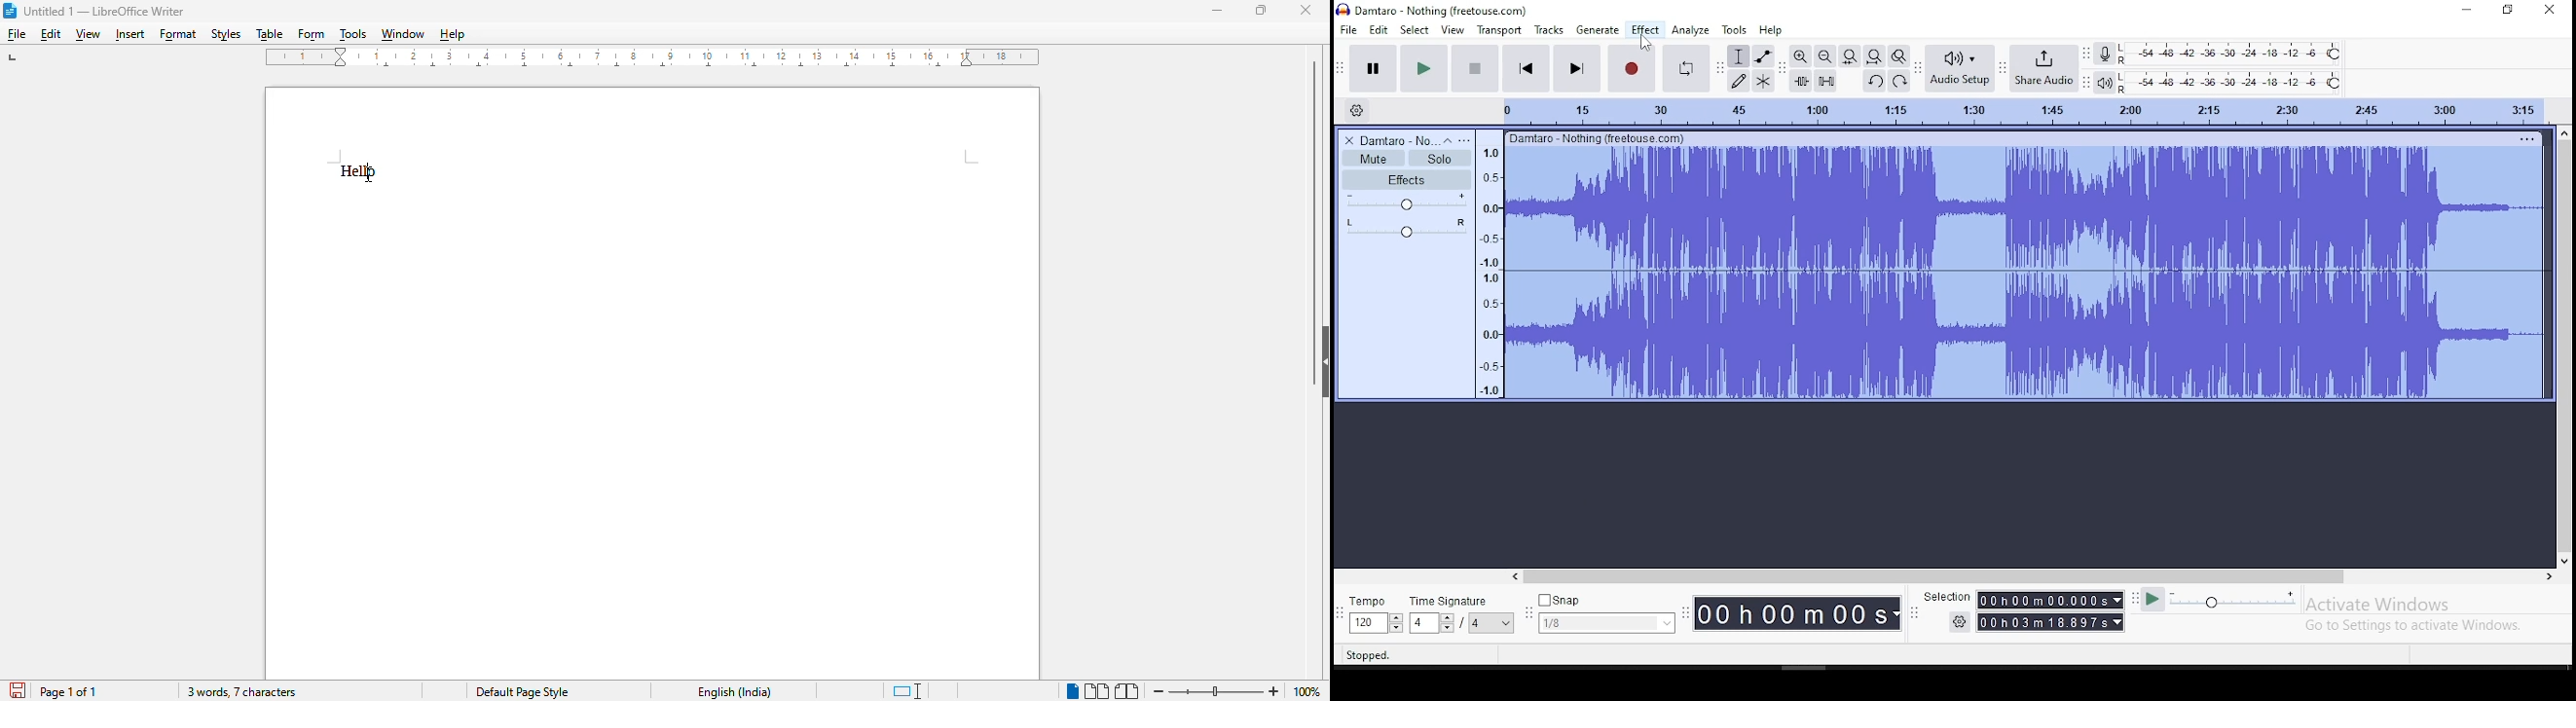 This screenshot has width=2576, height=728. What do you see at coordinates (1306, 9) in the screenshot?
I see `close` at bounding box center [1306, 9].